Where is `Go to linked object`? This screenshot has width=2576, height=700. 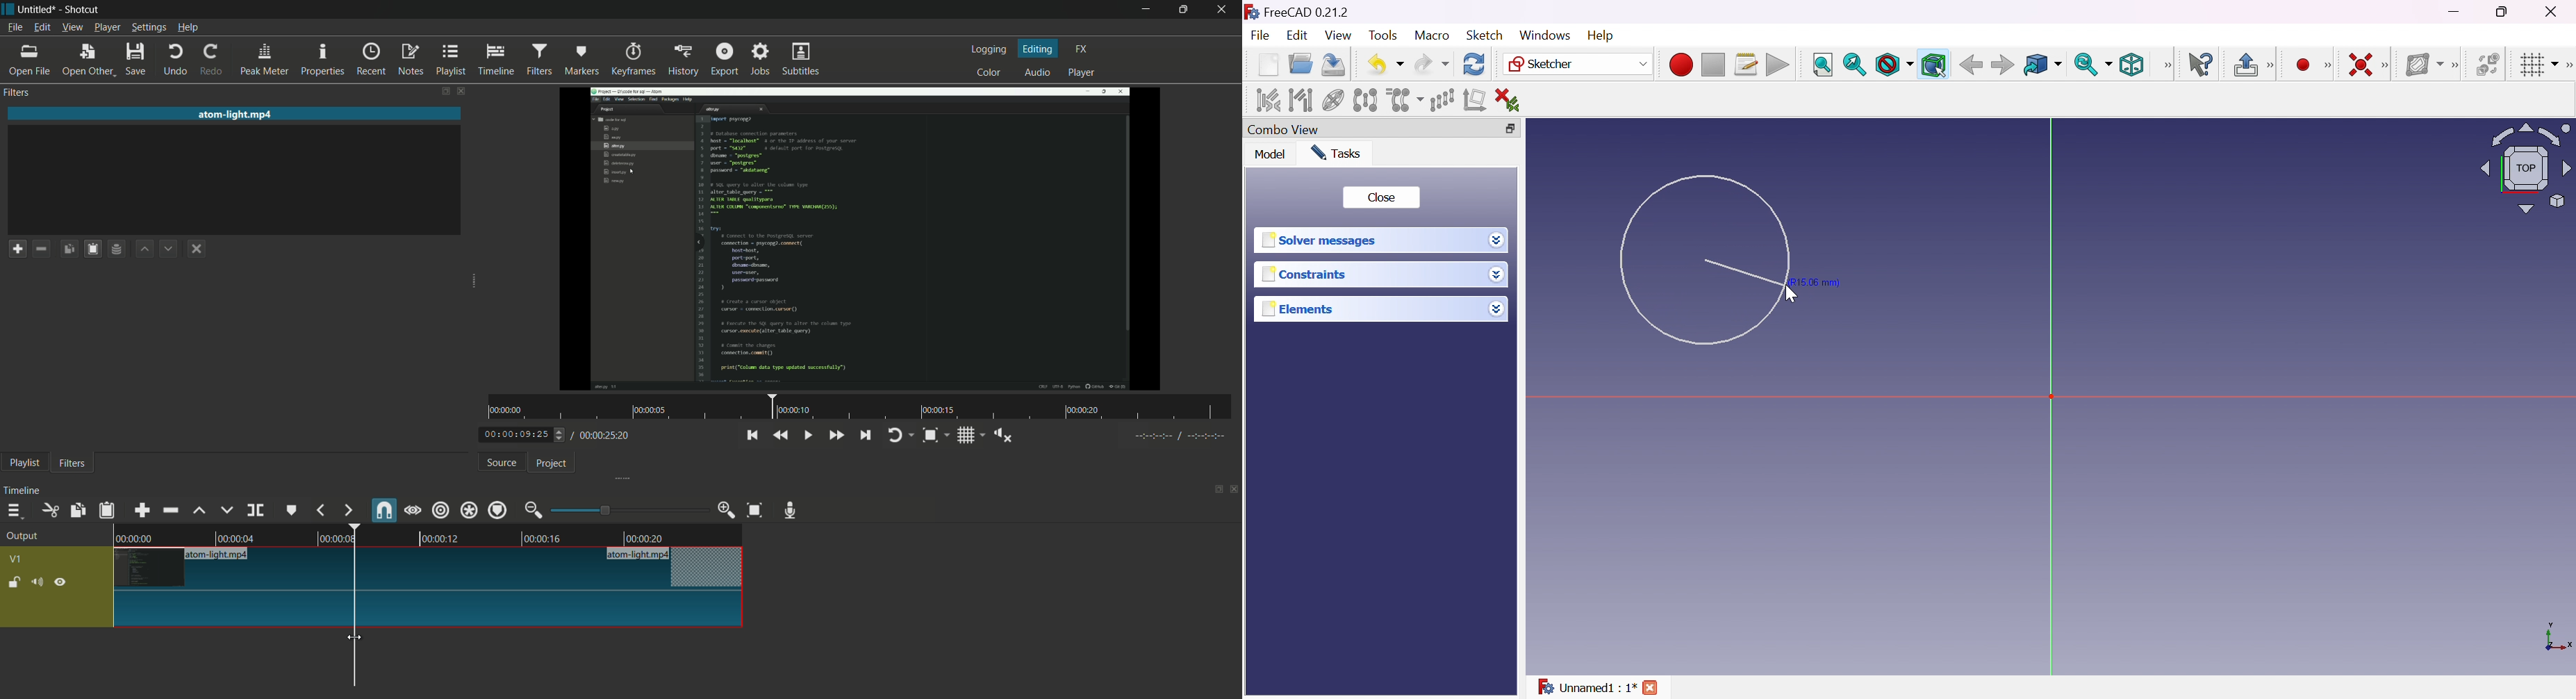 Go to linked object is located at coordinates (2042, 65).